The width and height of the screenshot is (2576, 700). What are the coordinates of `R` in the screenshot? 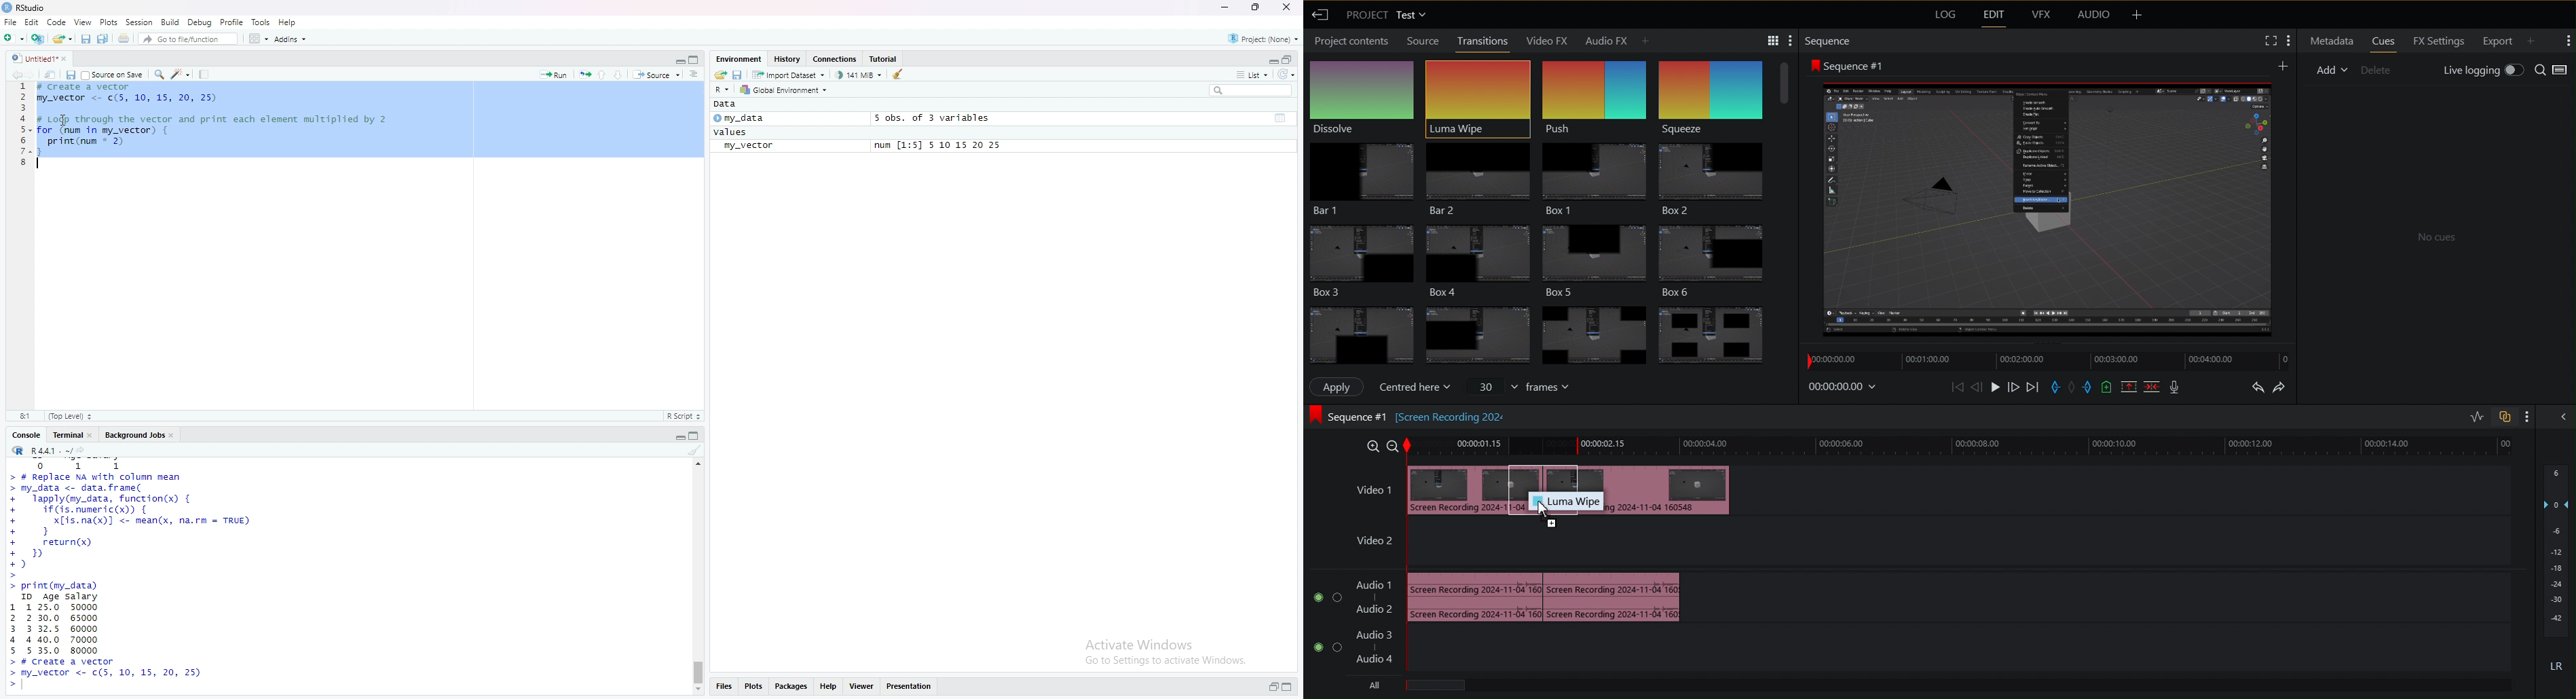 It's located at (722, 90).